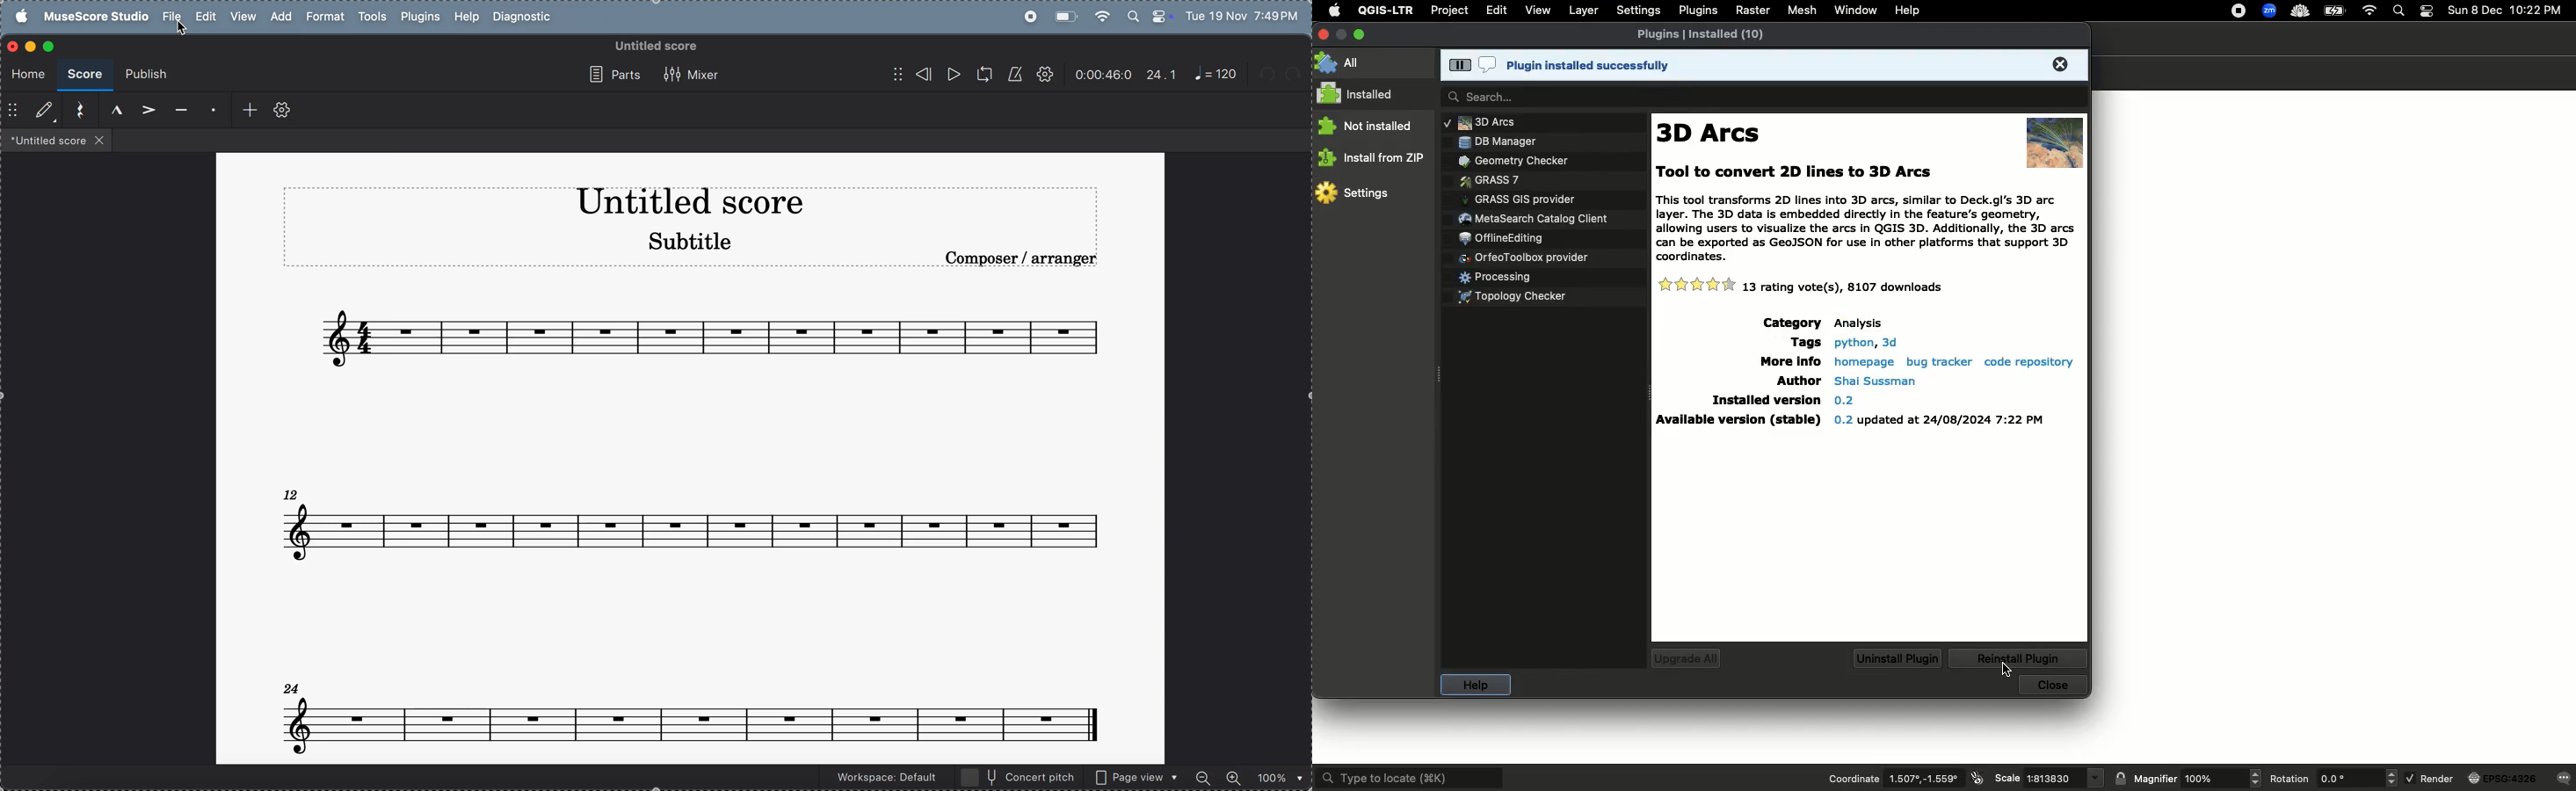 This screenshot has height=812, width=2576. I want to click on format, so click(324, 17).